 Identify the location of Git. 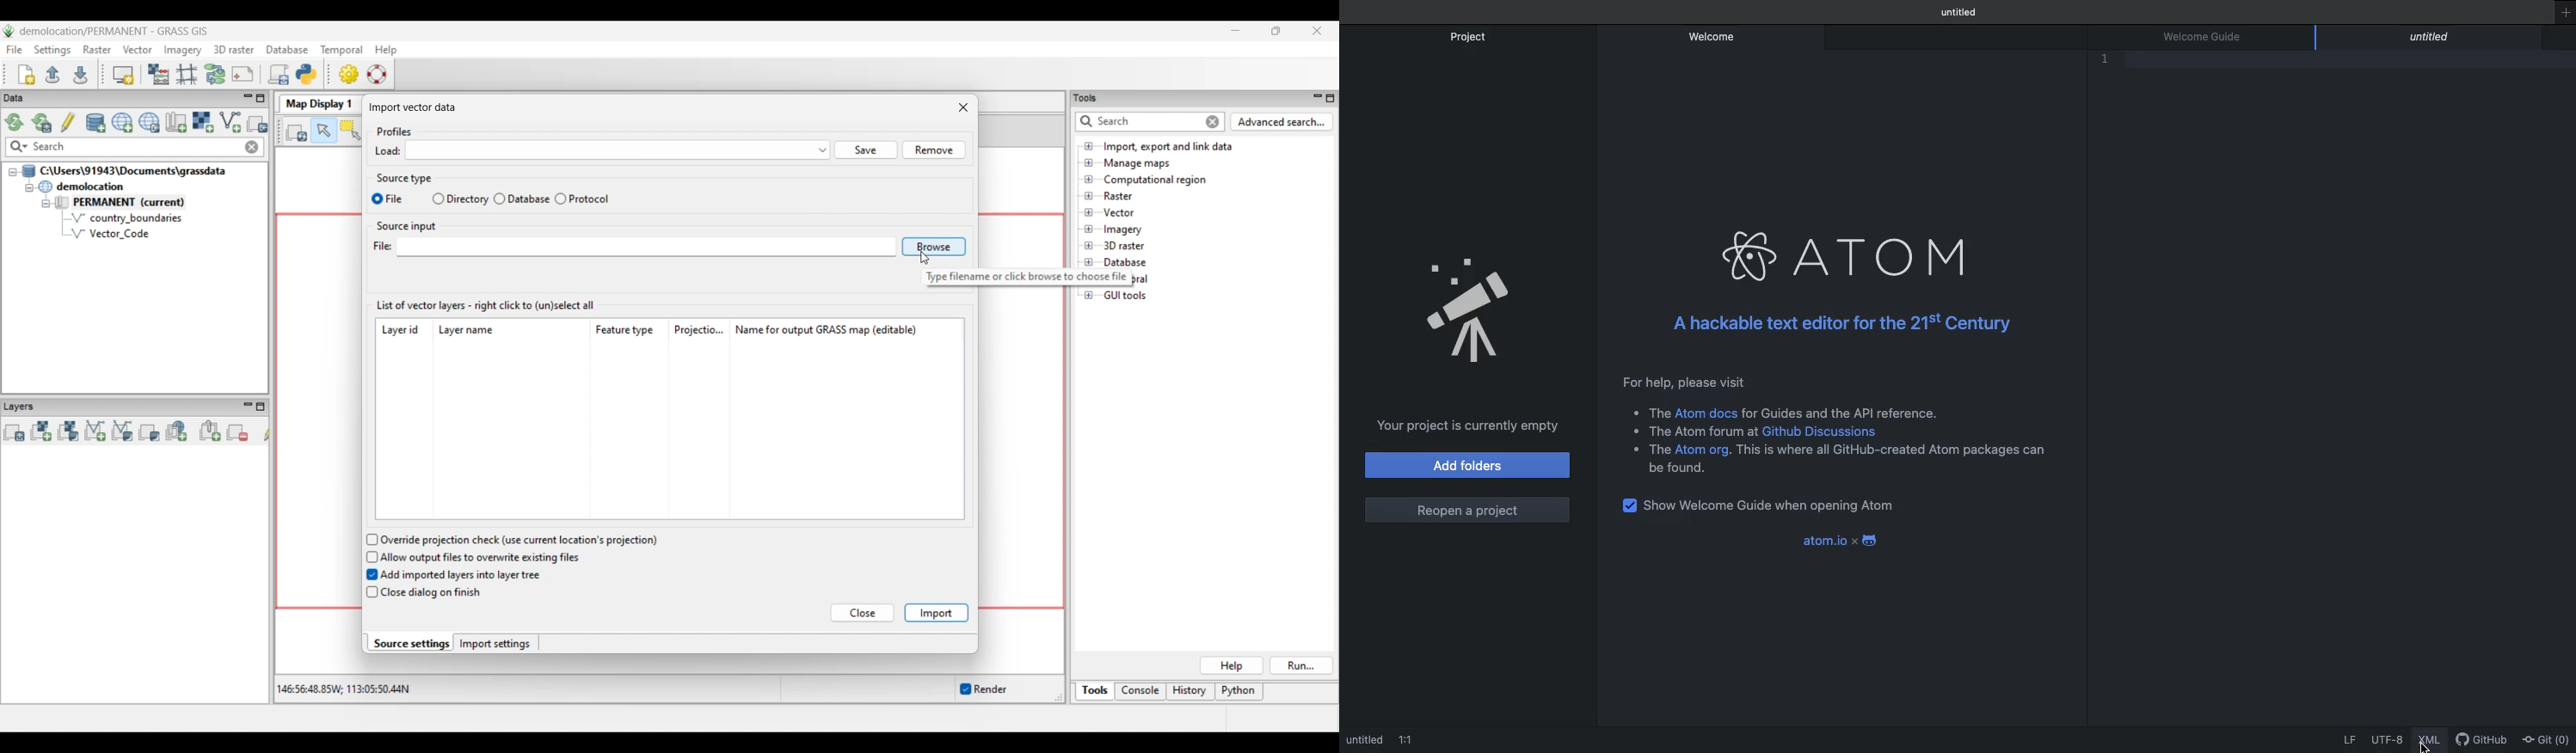
(2544, 737).